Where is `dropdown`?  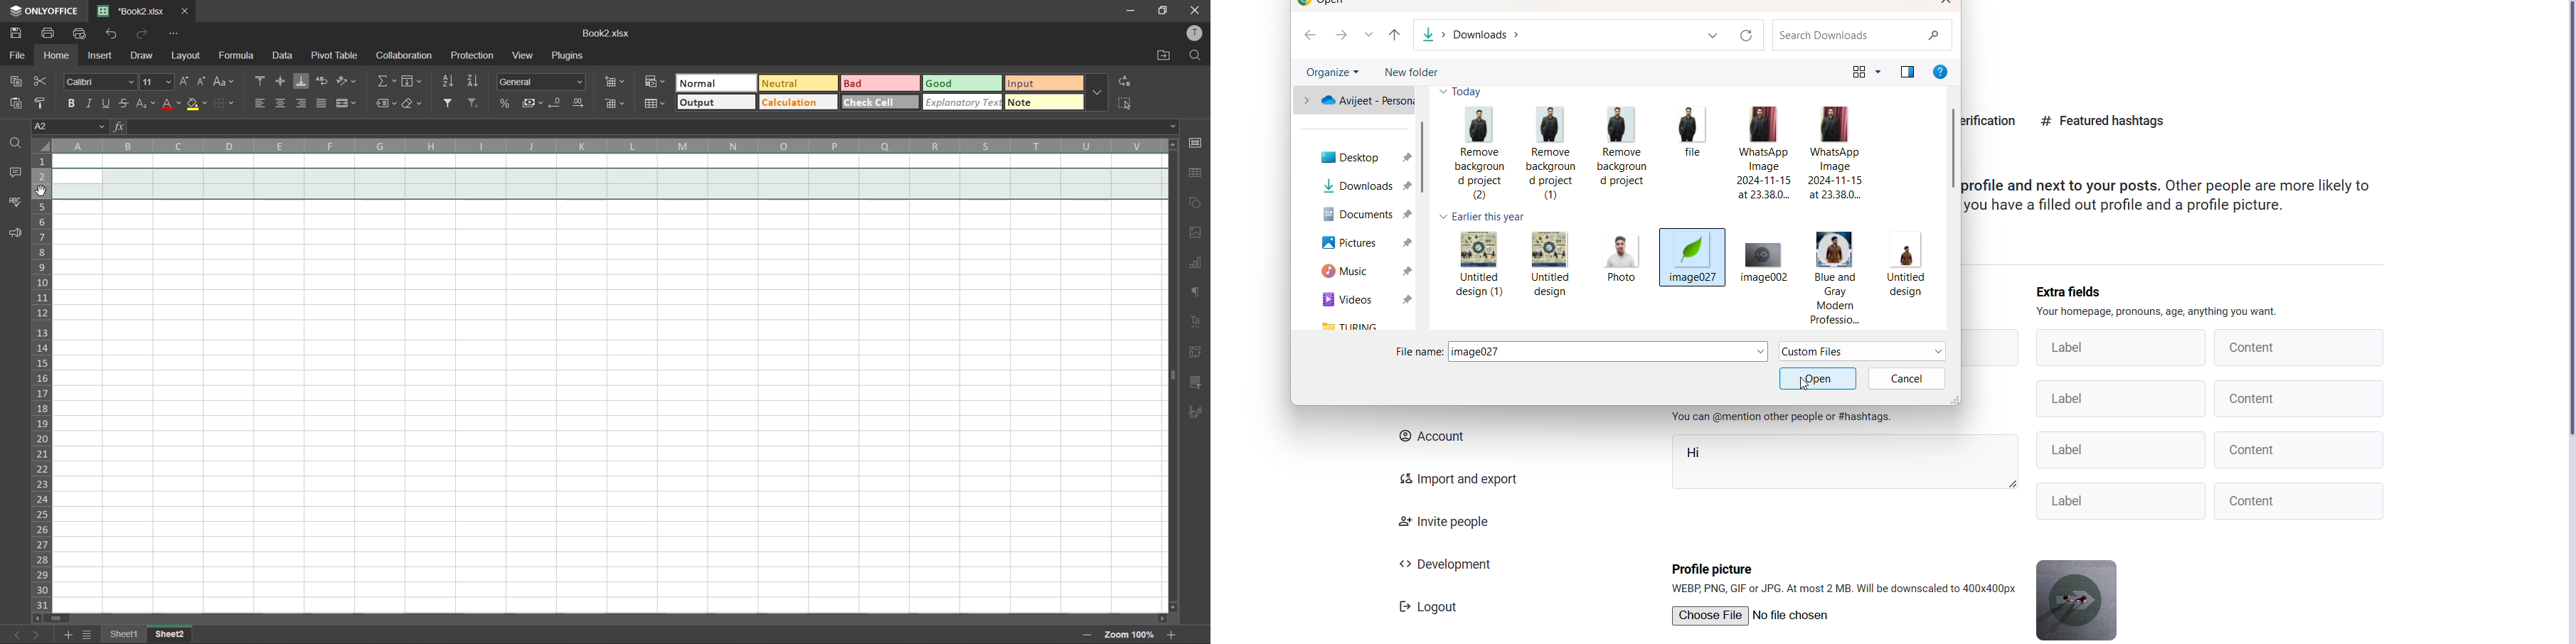
dropdown is located at coordinates (1711, 36).